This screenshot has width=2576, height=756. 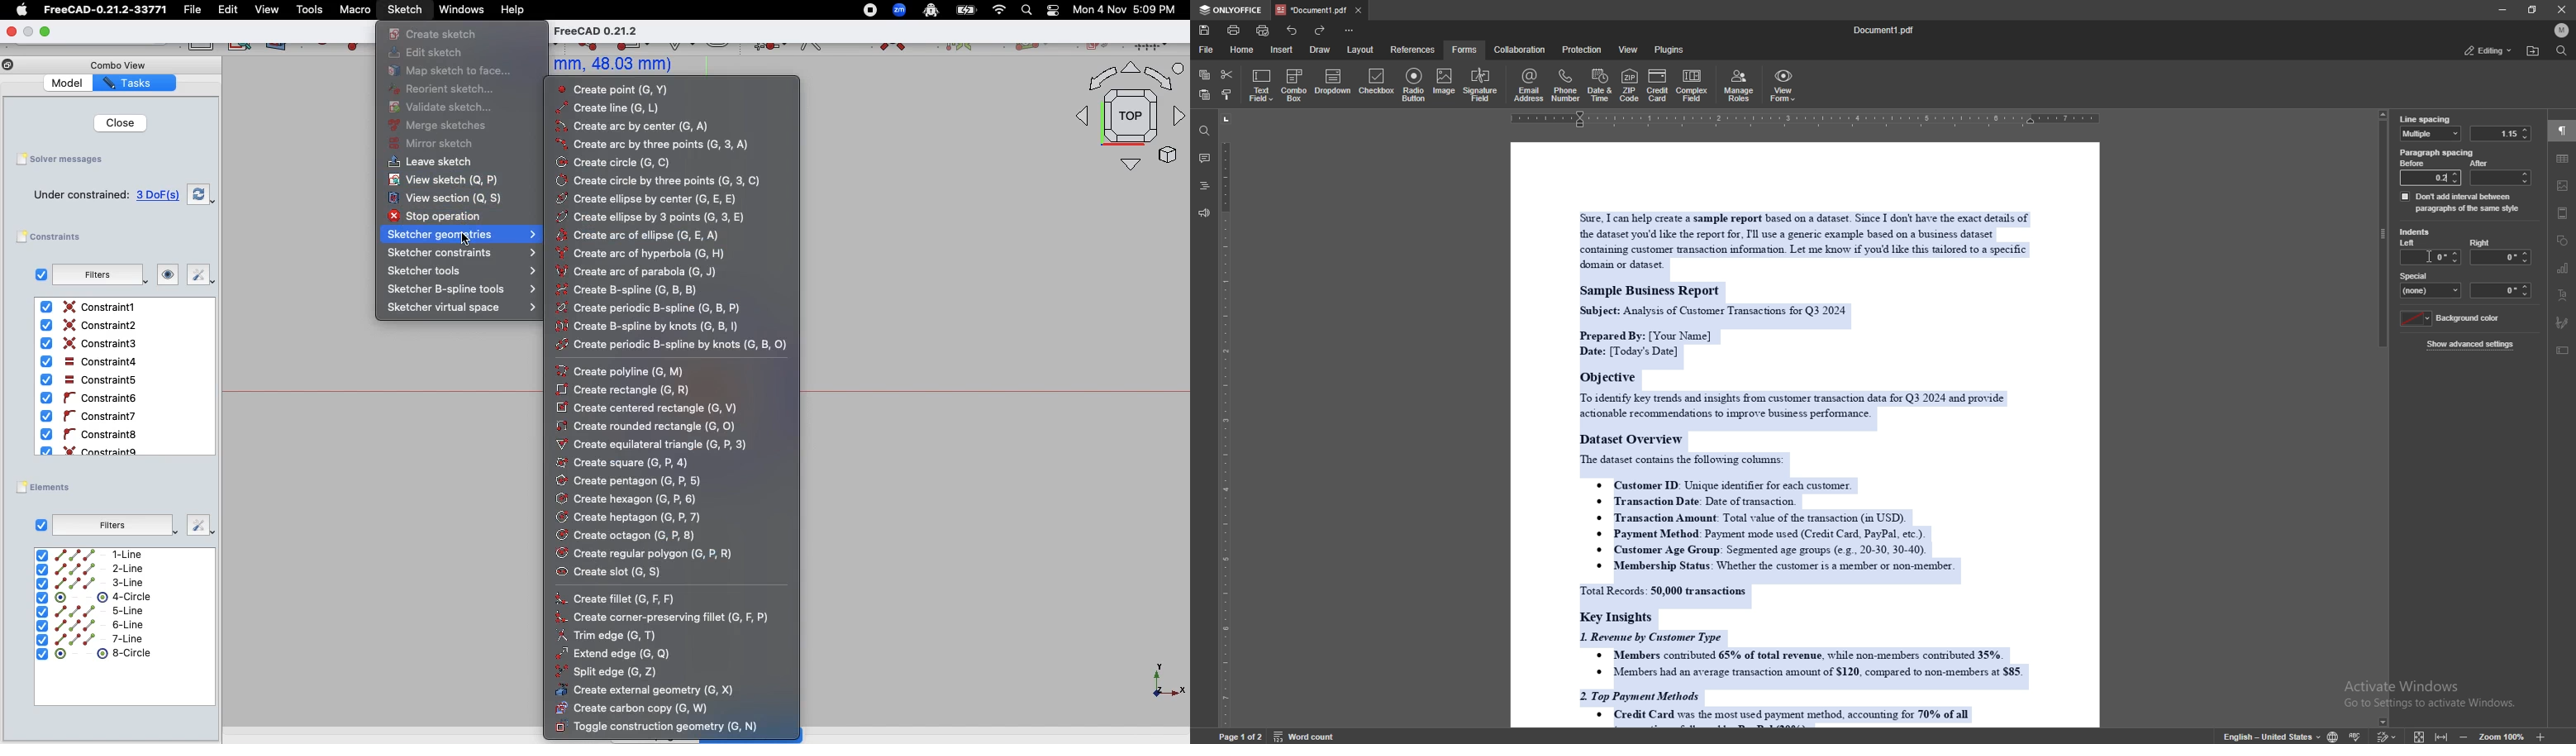 I want to click on Create arc by three point(G, 3, A)), so click(x=653, y=145).